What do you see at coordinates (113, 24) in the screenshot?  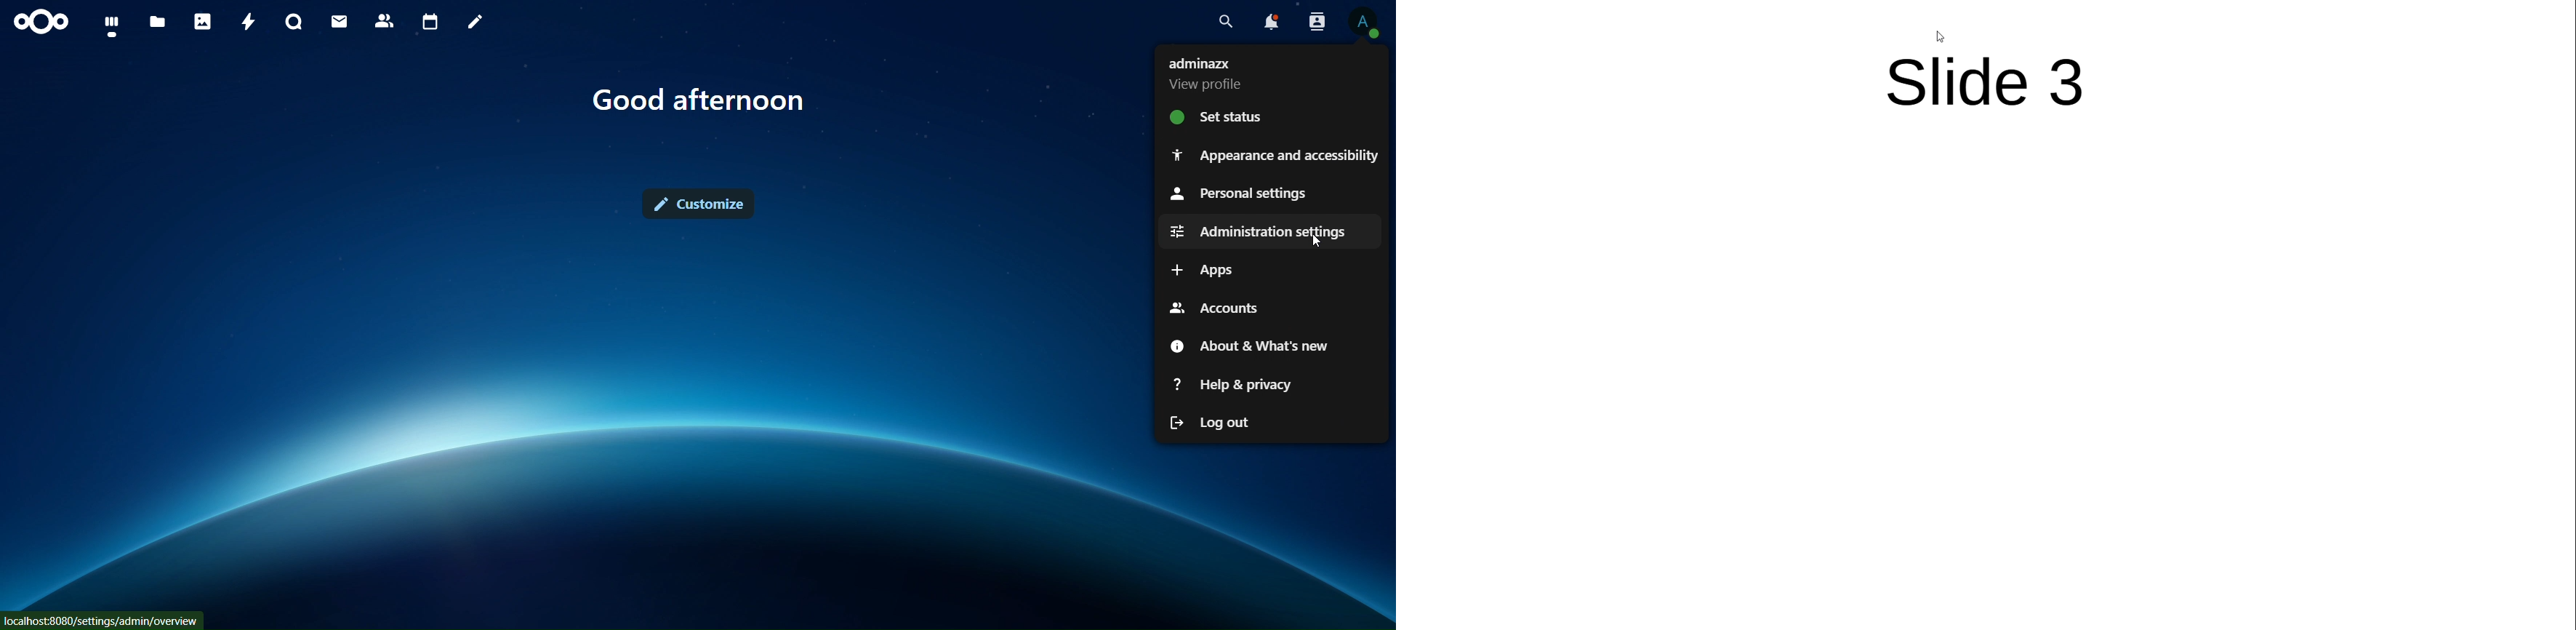 I see `dashboard` at bounding box center [113, 24].